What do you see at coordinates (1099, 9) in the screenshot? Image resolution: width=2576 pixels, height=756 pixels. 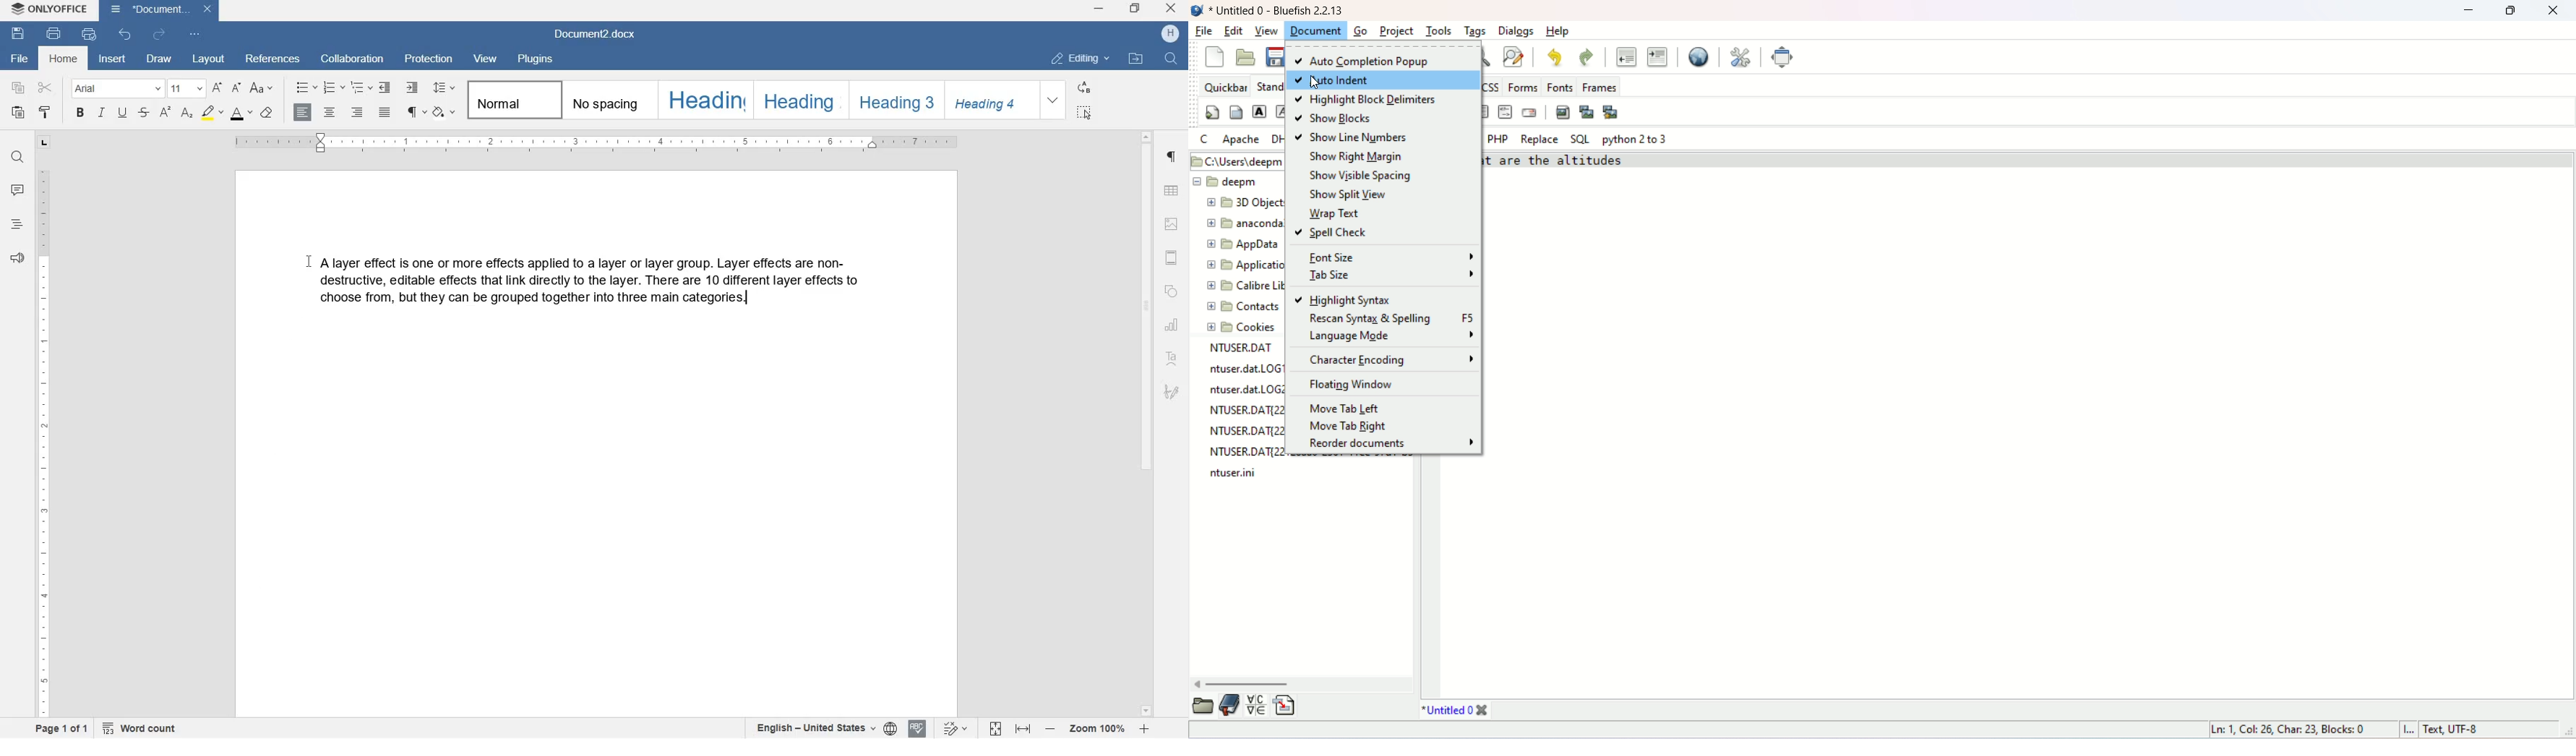 I see `minimize` at bounding box center [1099, 9].